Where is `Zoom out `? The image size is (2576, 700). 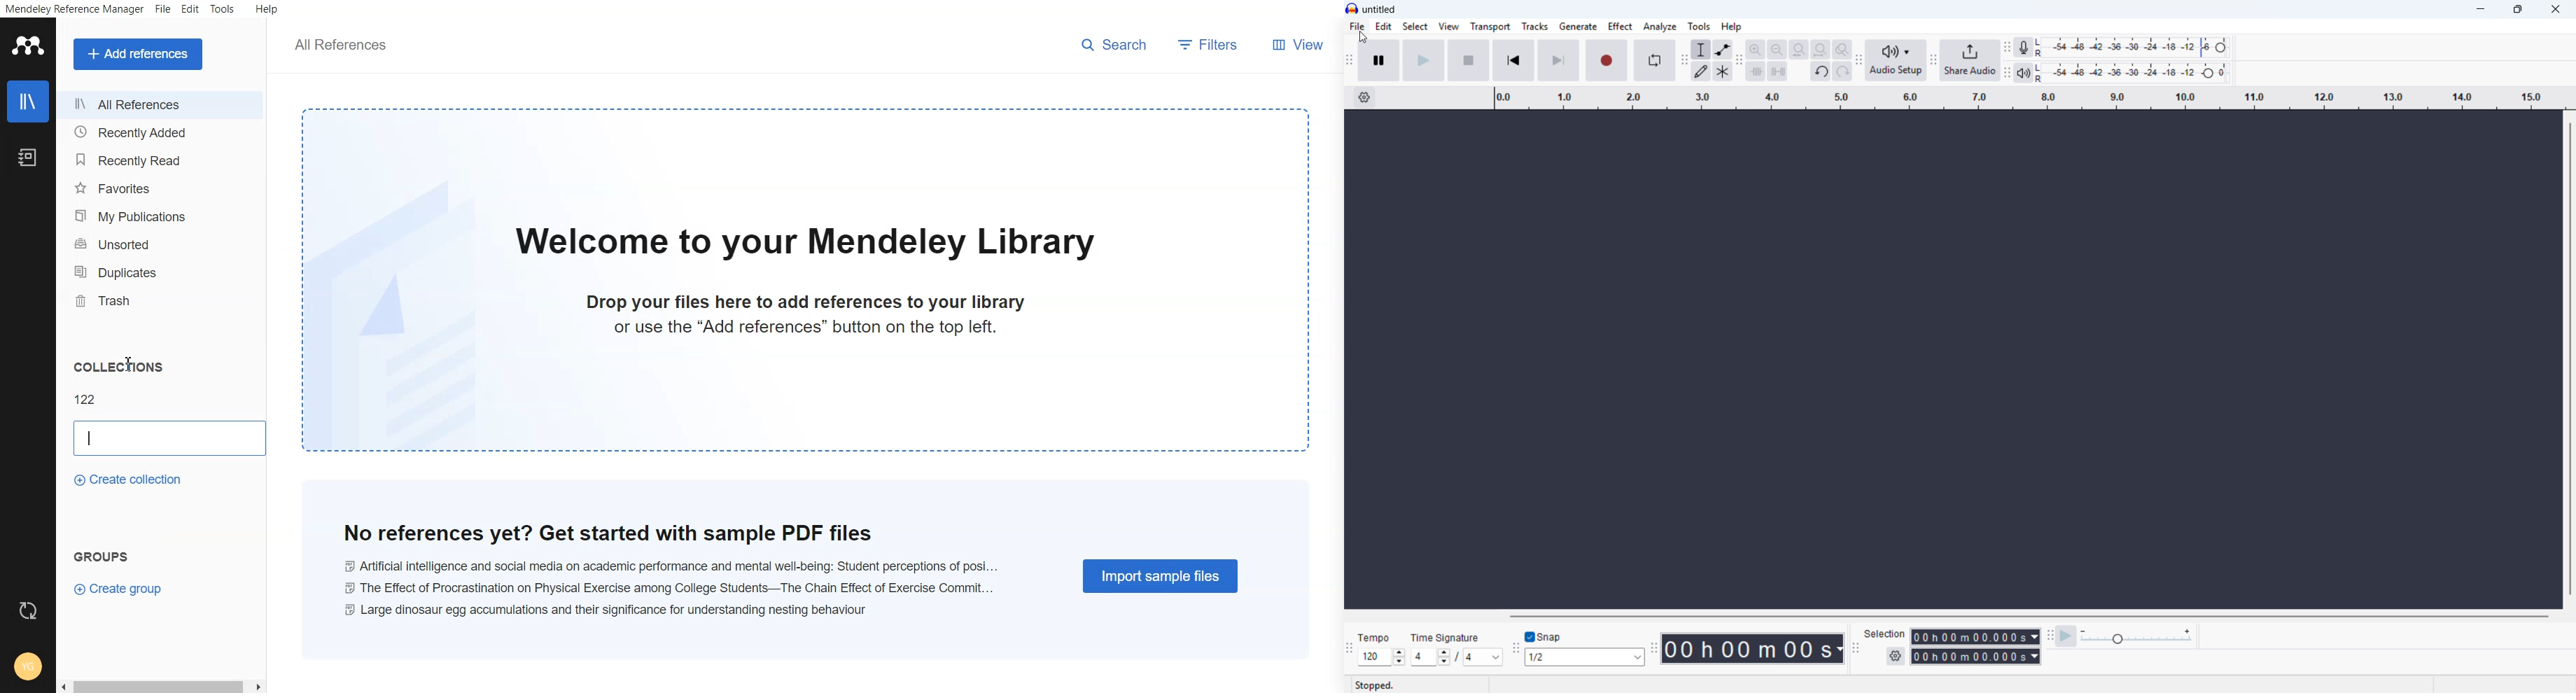 Zoom out  is located at coordinates (1777, 49).